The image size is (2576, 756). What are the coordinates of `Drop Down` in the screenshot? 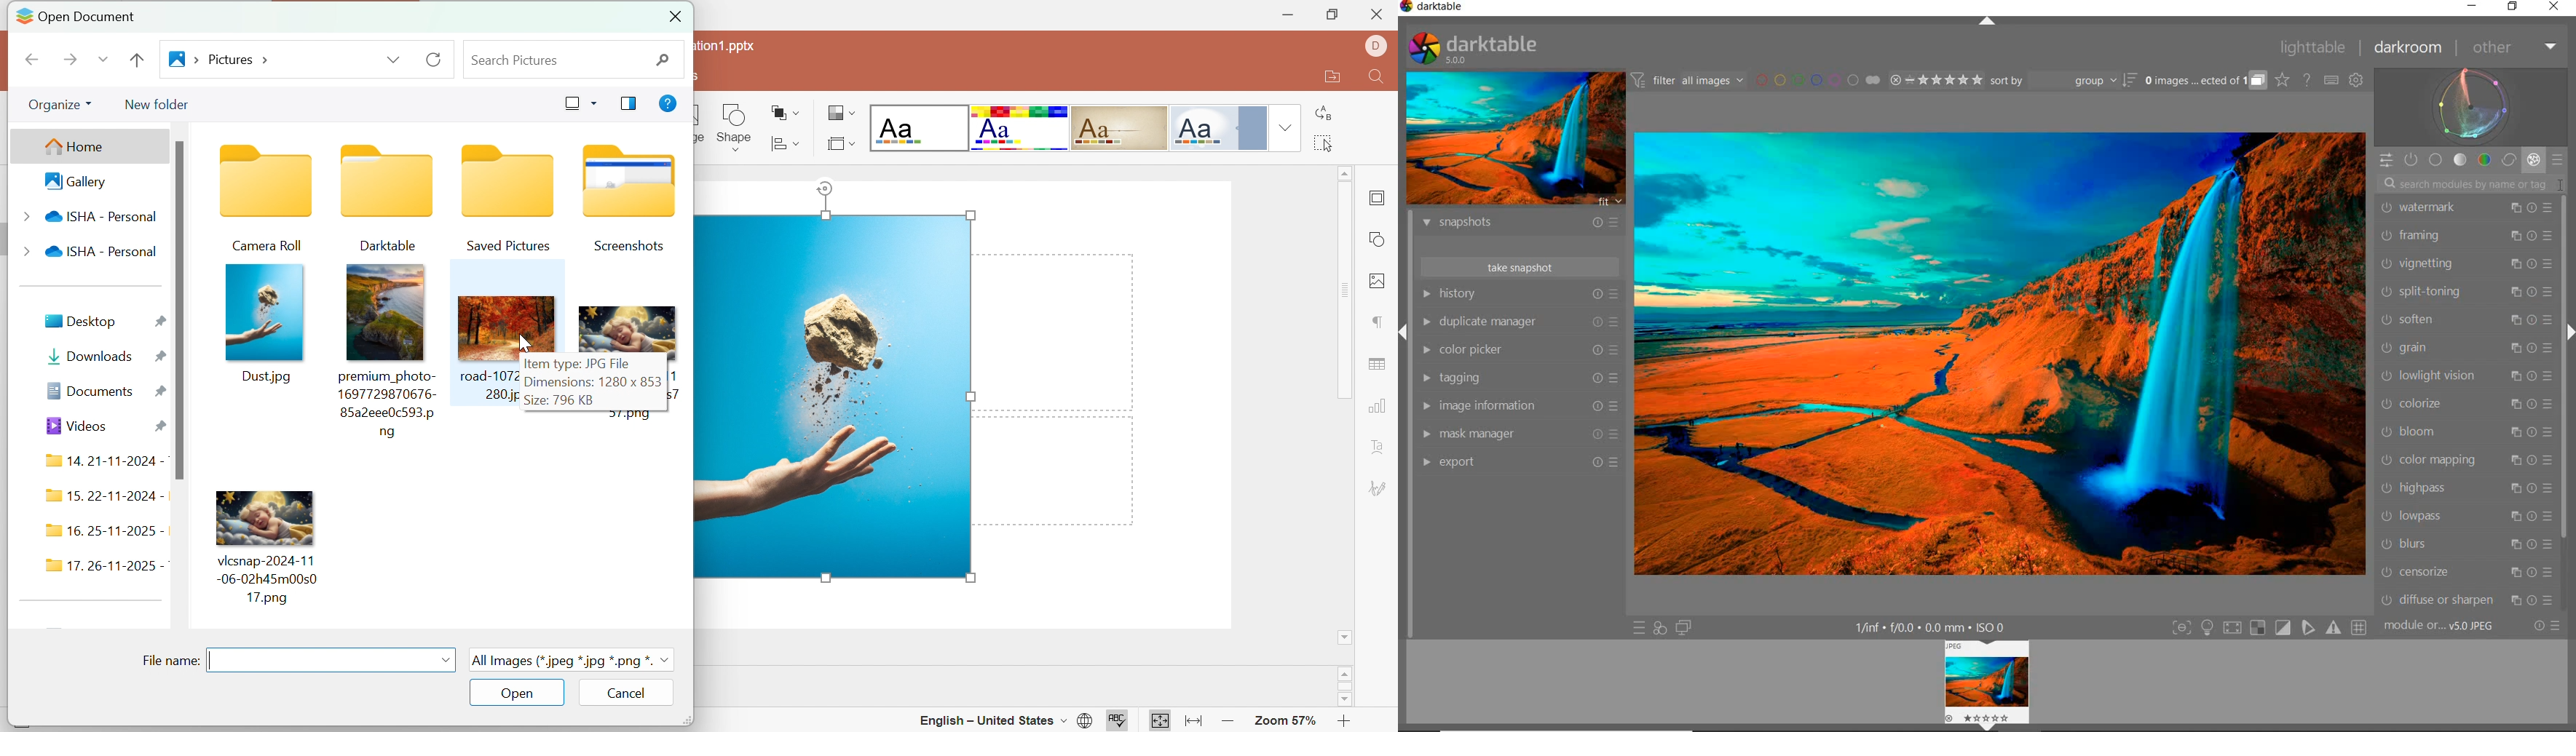 It's located at (1282, 127).